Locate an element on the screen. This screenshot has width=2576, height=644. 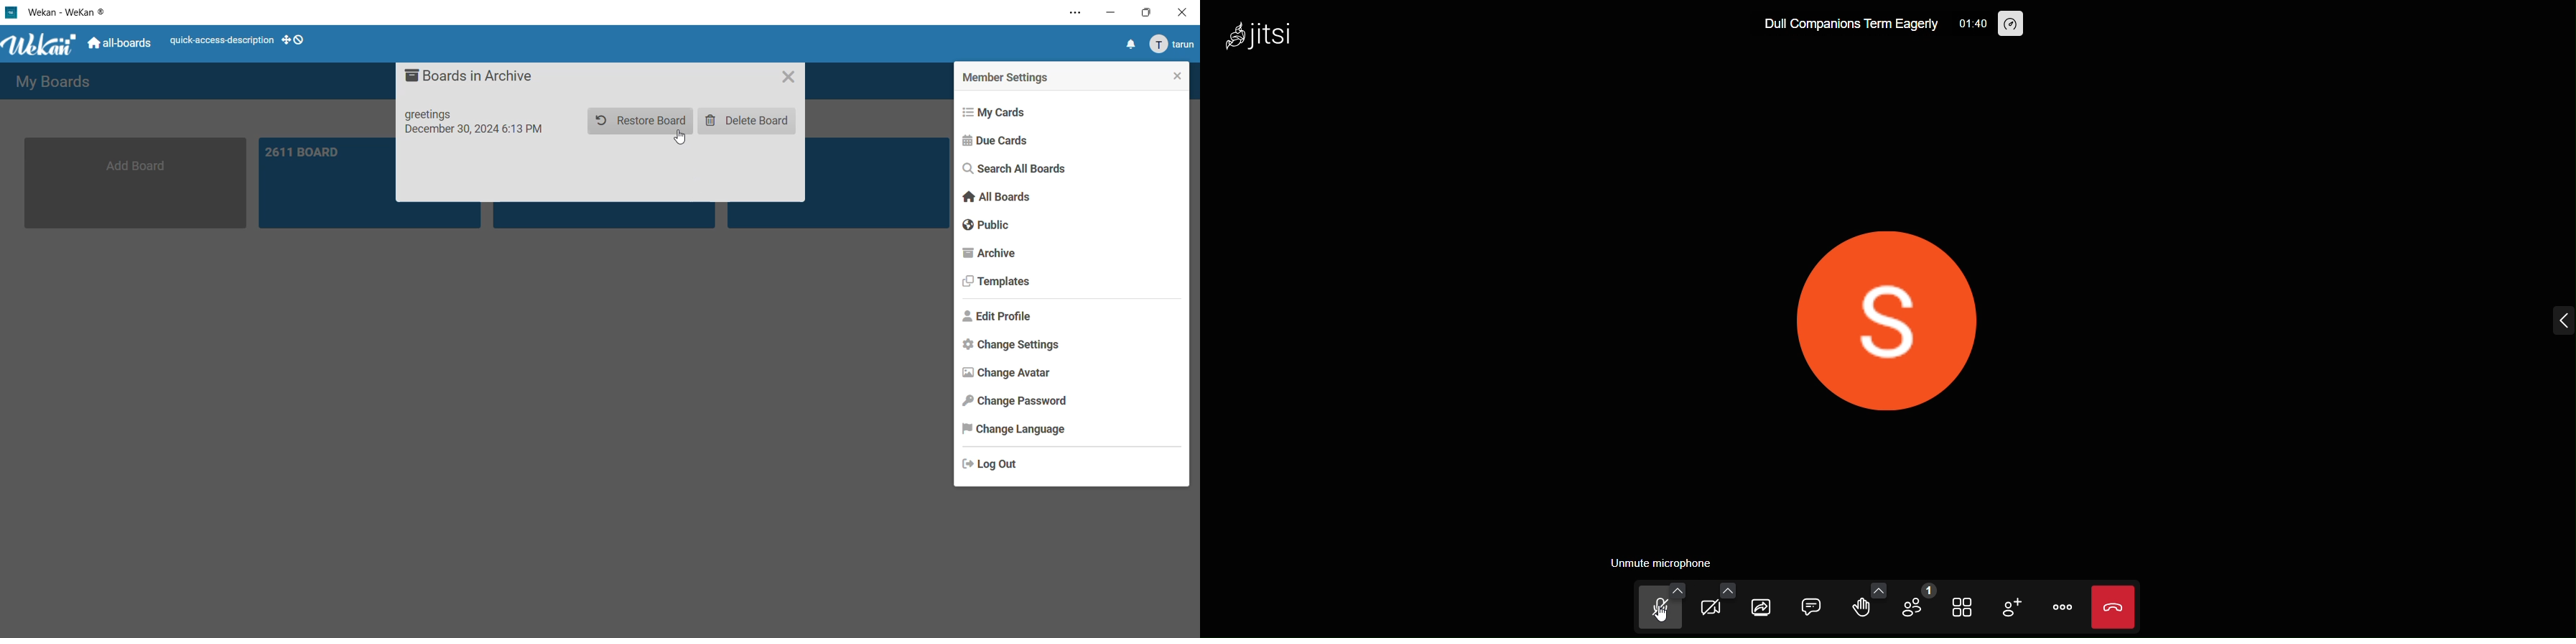
change password is located at coordinates (1017, 402).